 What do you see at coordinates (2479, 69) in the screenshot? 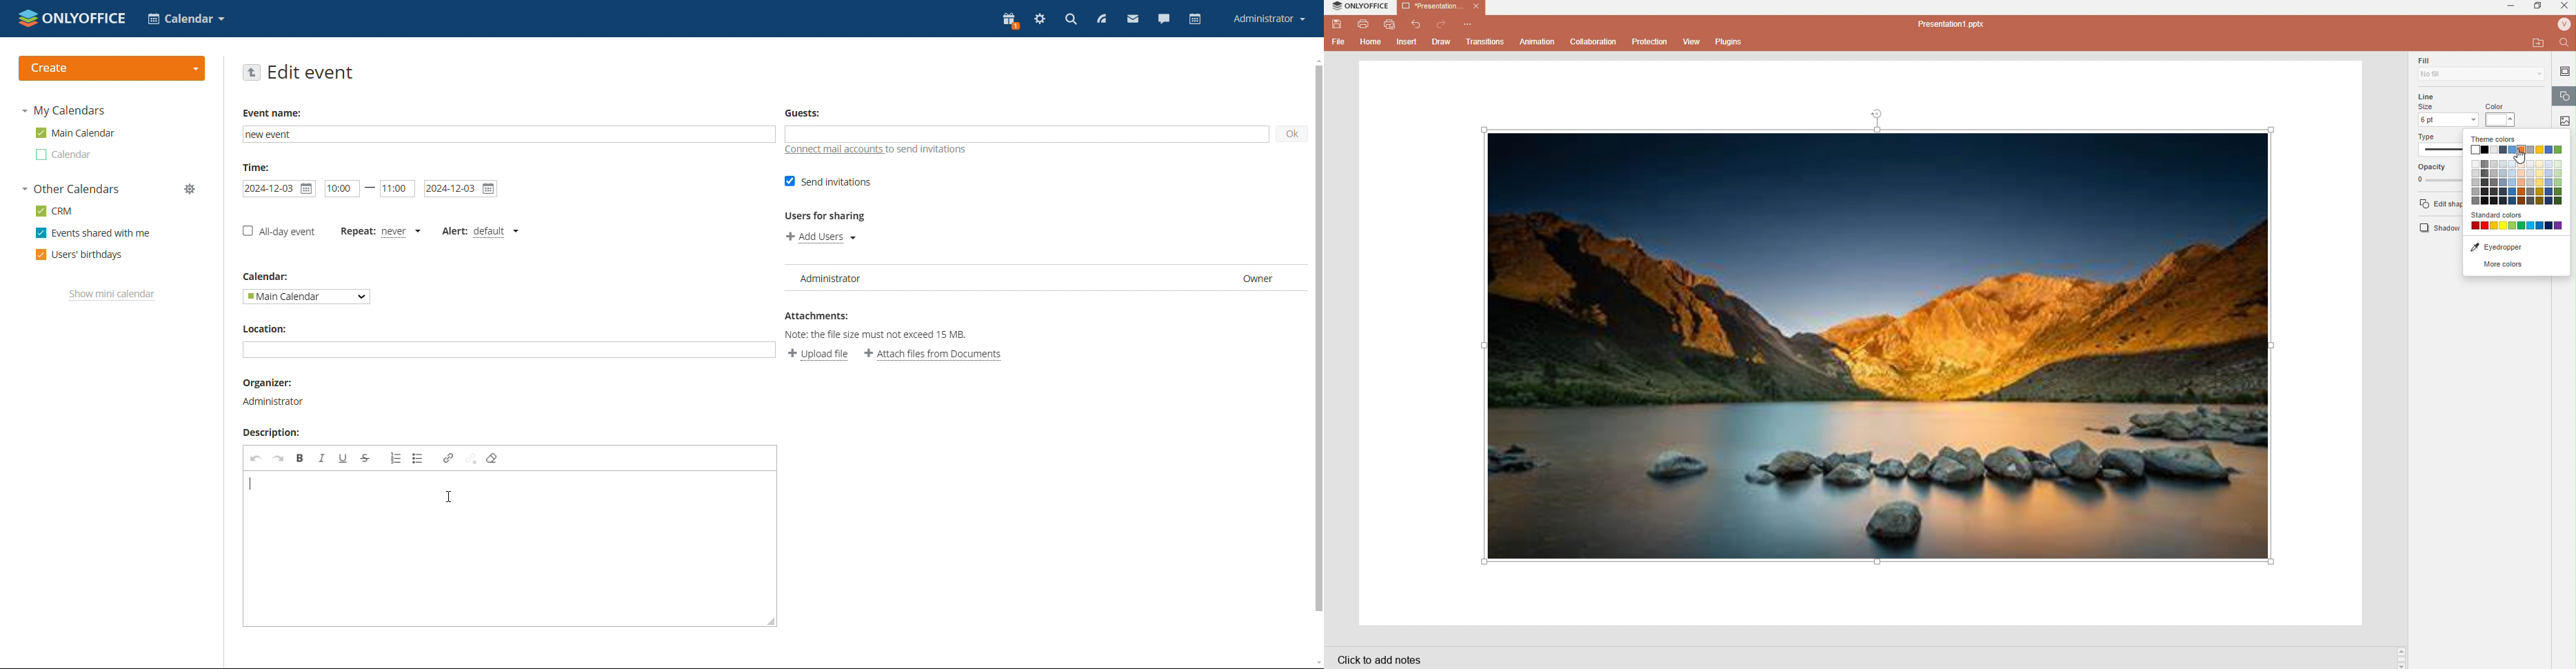
I see `Fill` at bounding box center [2479, 69].